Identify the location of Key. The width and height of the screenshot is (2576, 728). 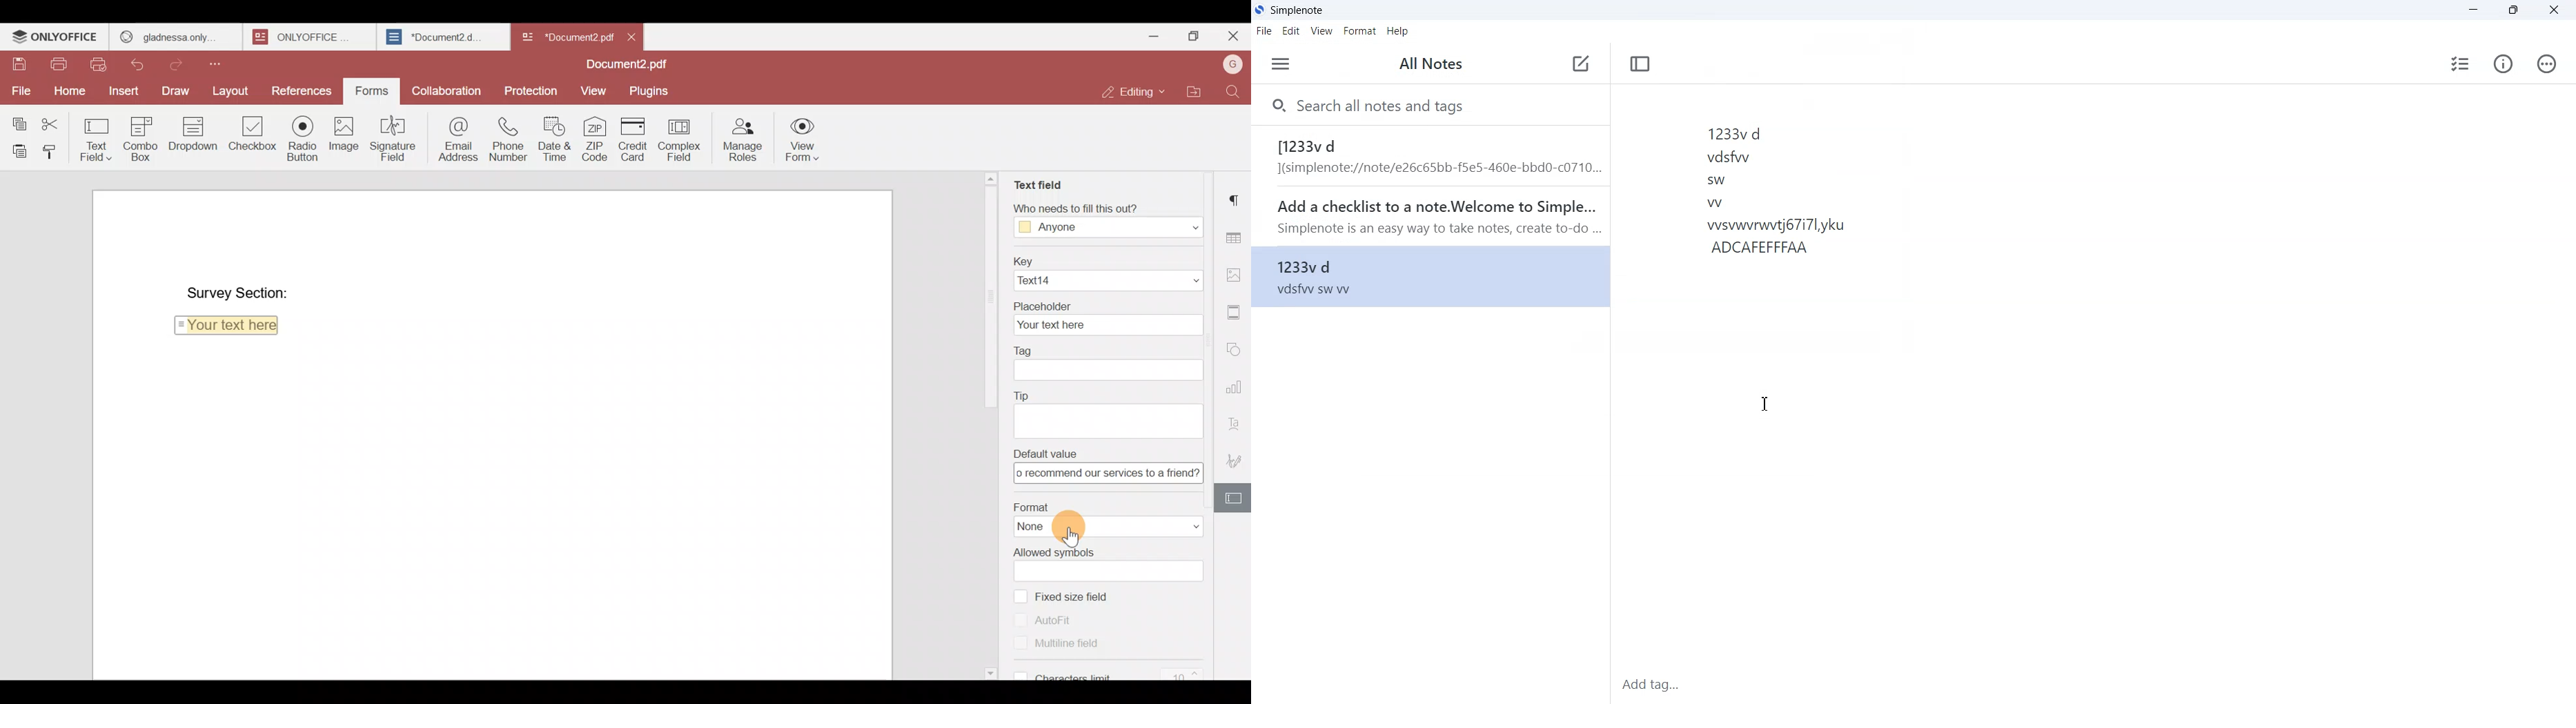
(1103, 259).